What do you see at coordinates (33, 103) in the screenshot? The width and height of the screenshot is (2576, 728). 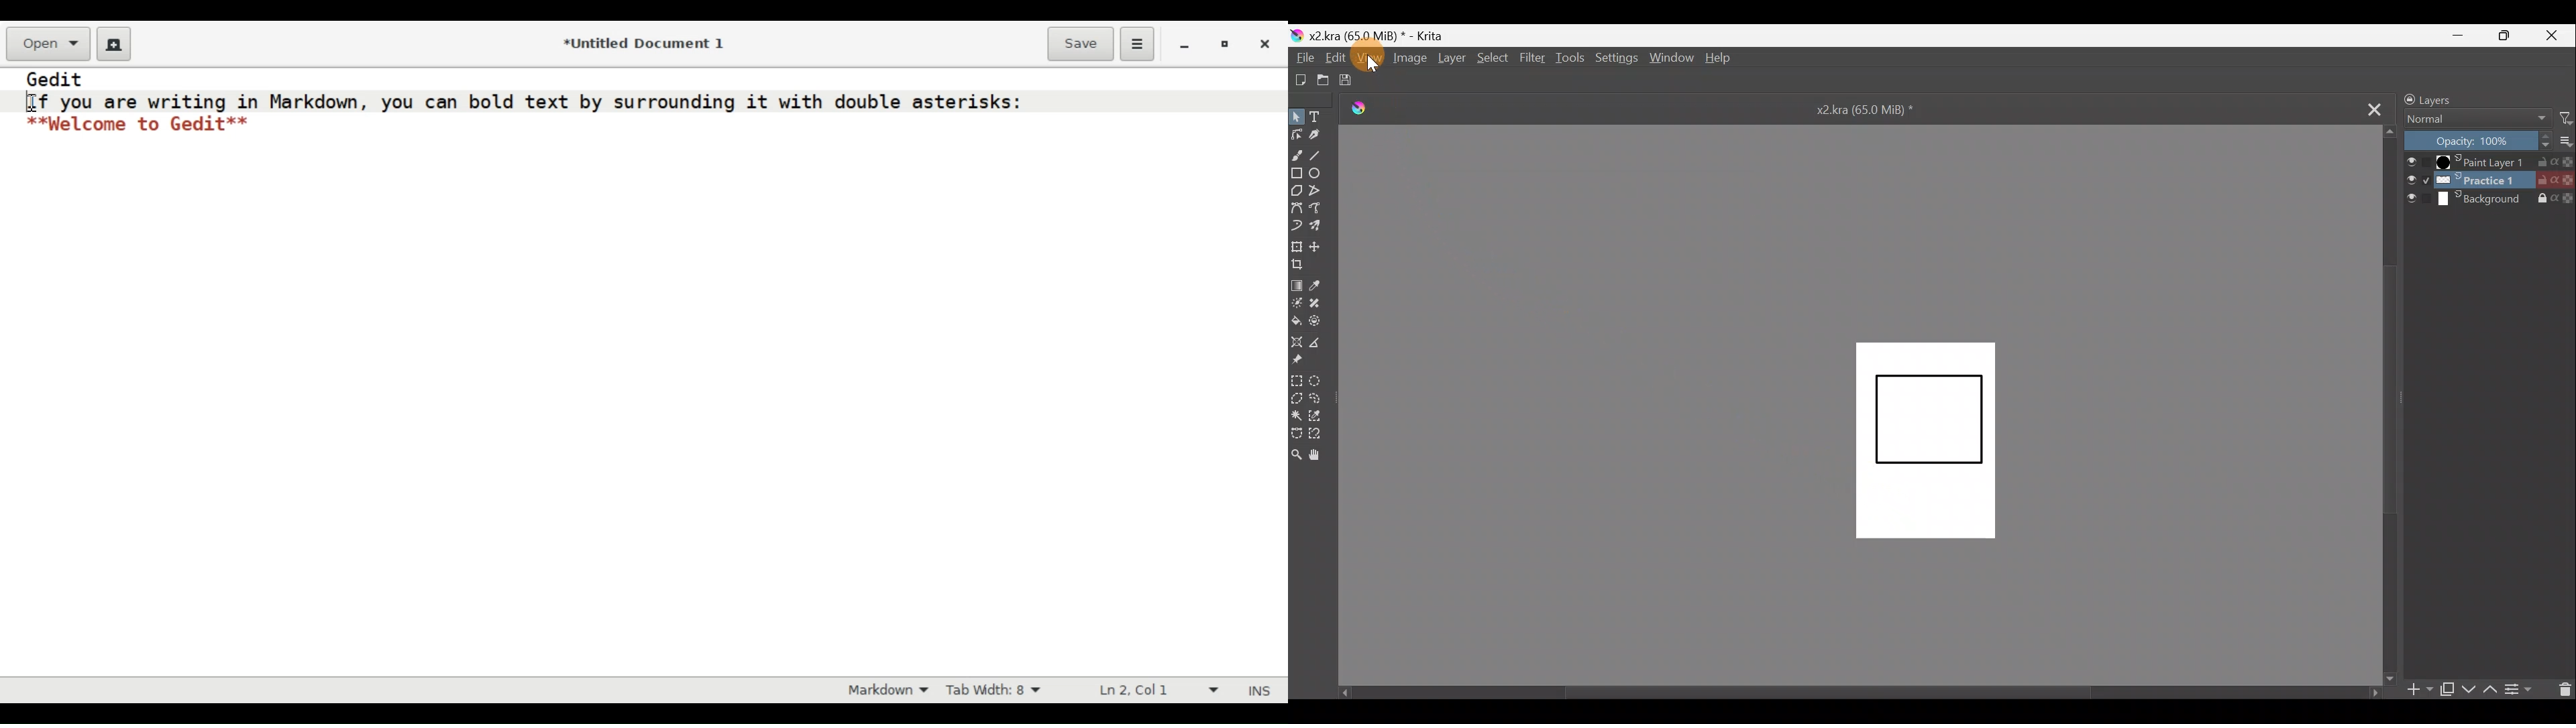 I see `cursor` at bounding box center [33, 103].